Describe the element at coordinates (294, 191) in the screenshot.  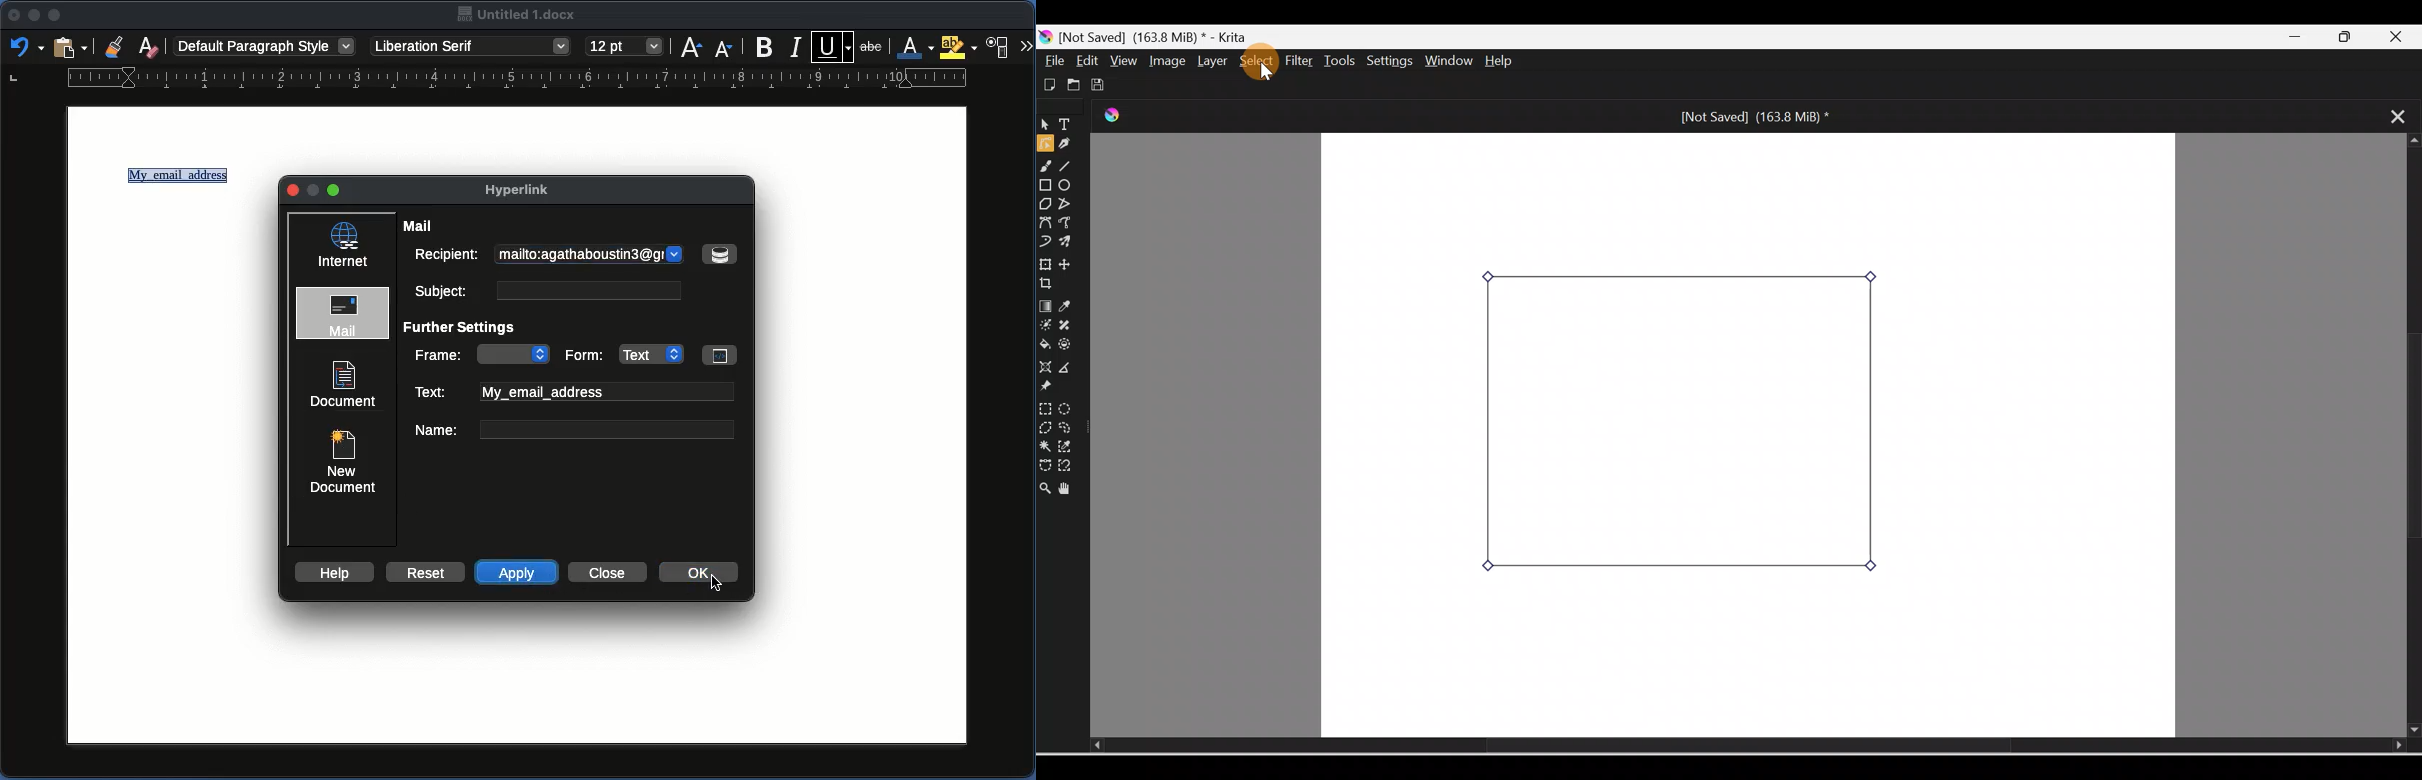
I see `Close` at that location.